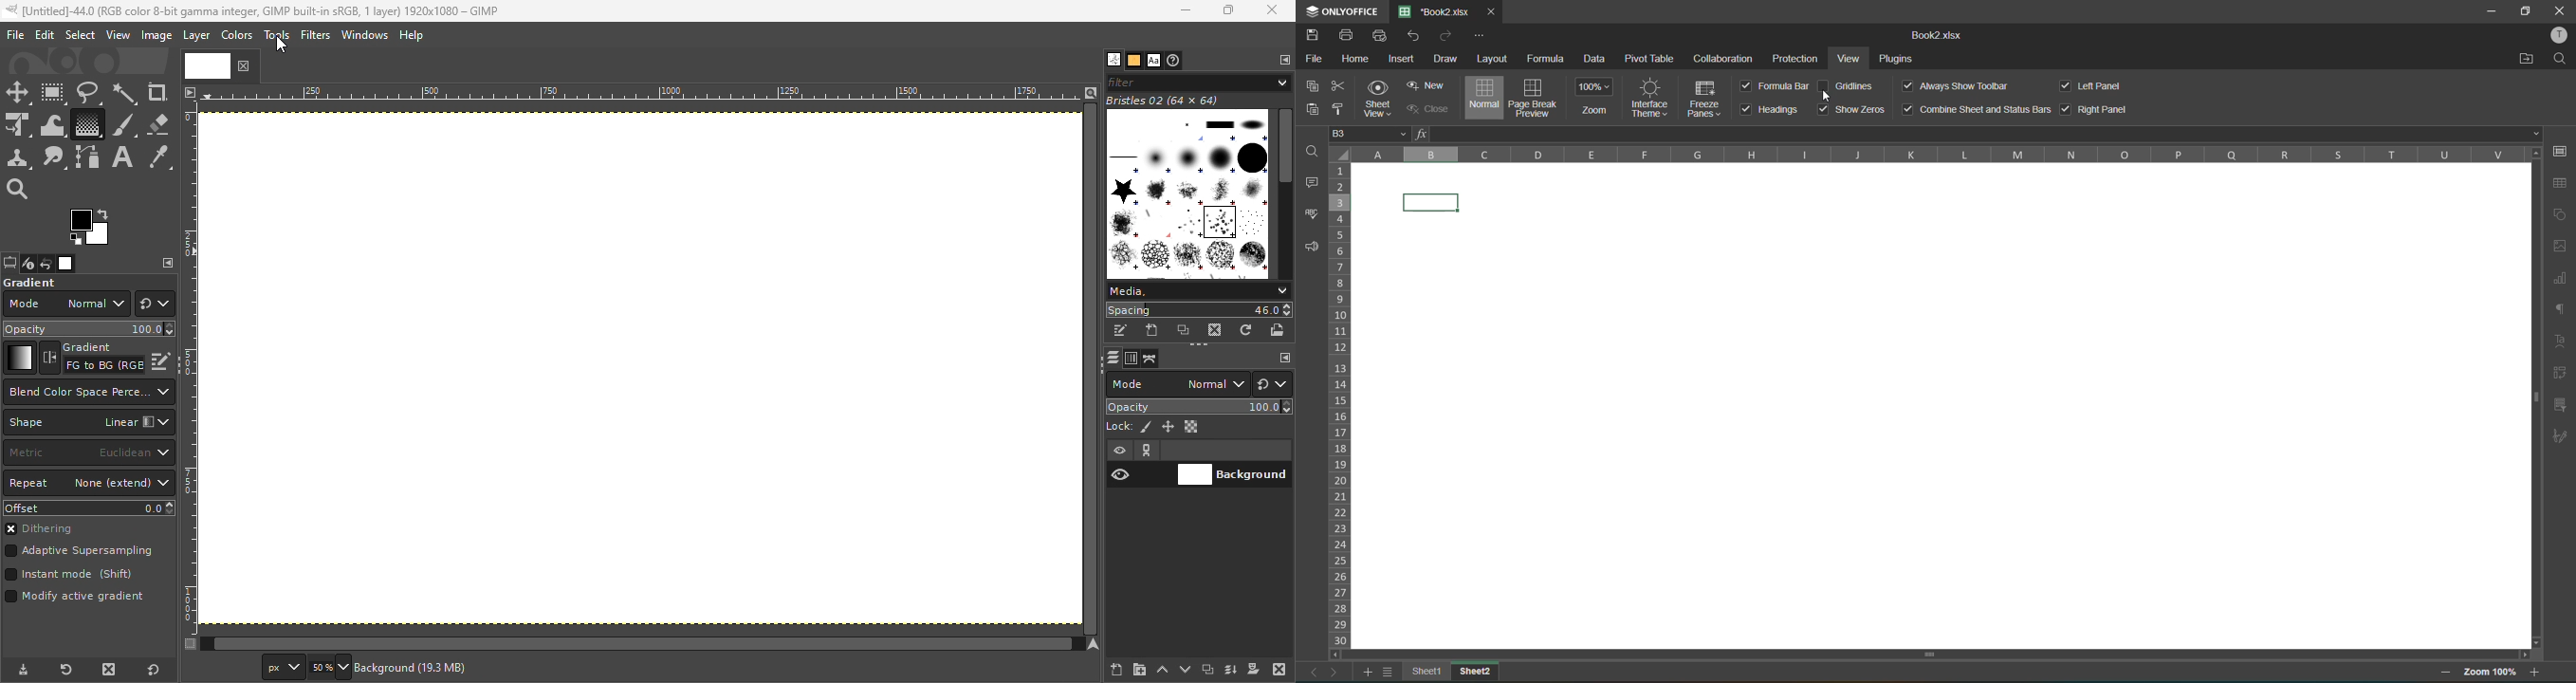 Image resolution: width=2576 pixels, height=700 pixels. Describe the element at coordinates (1233, 10) in the screenshot. I see `Maximize` at that location.